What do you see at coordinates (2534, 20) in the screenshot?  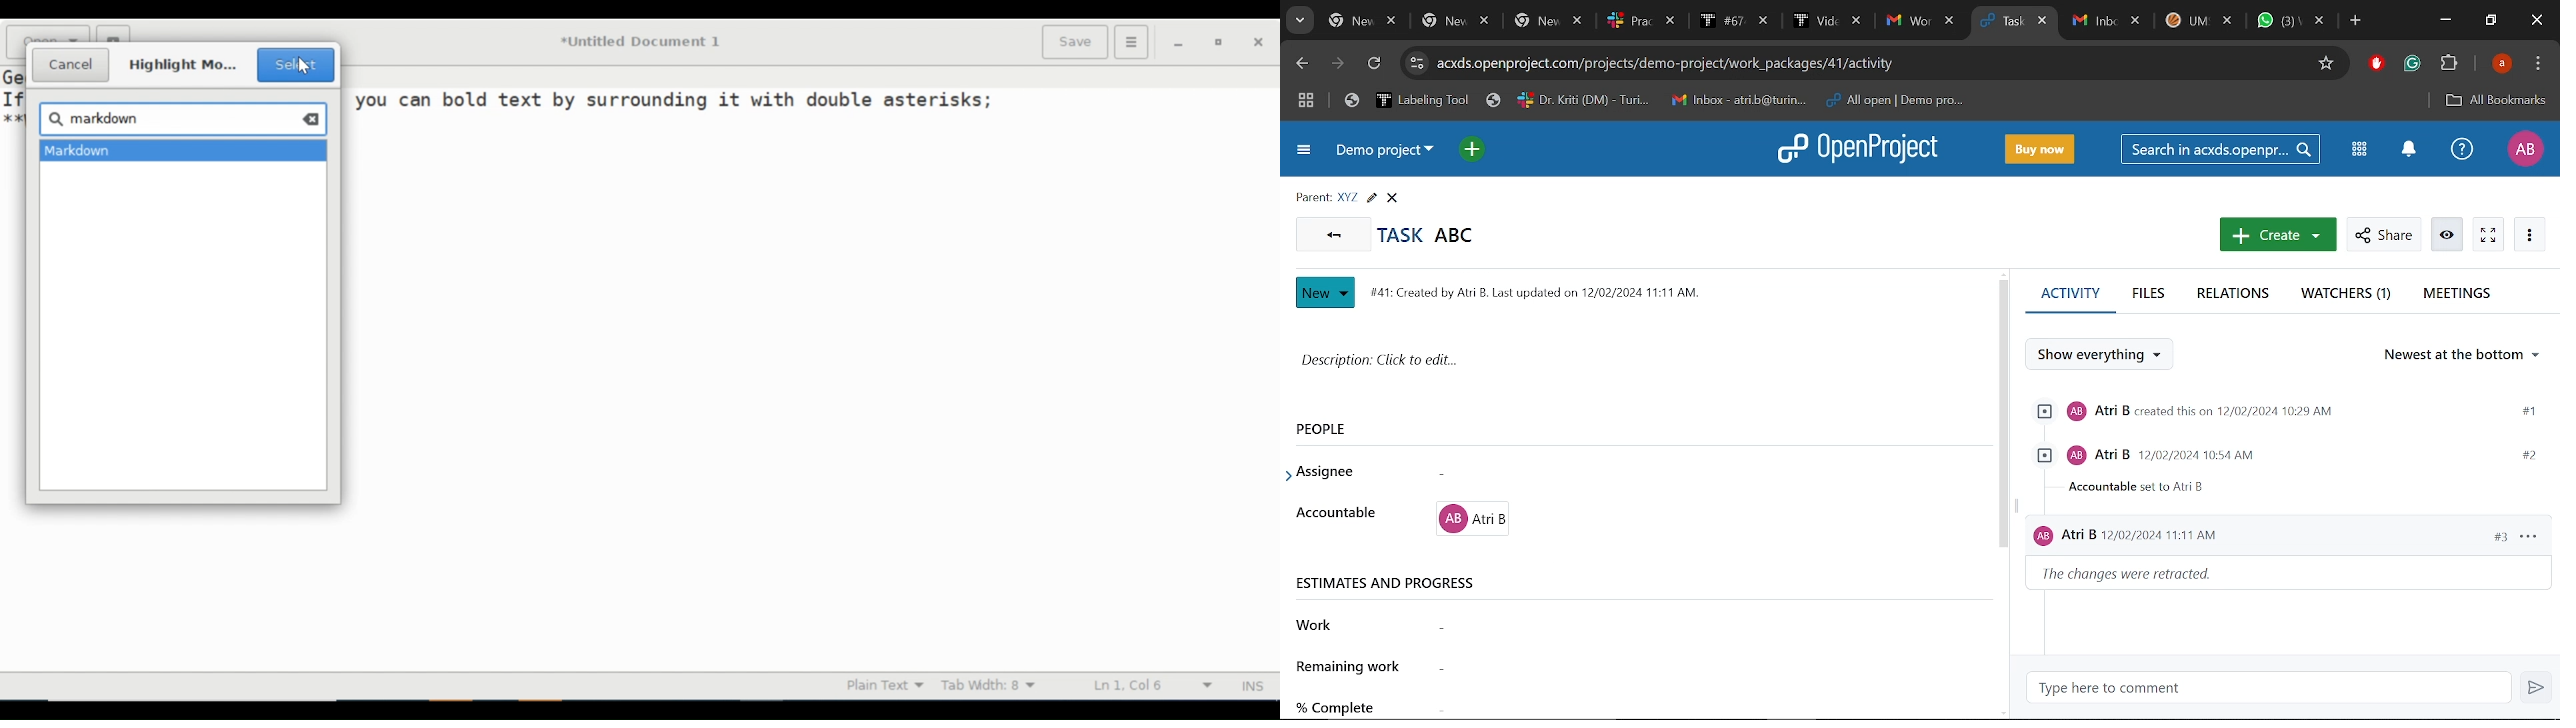 I see `Close` at bounding box center [2534, 20].